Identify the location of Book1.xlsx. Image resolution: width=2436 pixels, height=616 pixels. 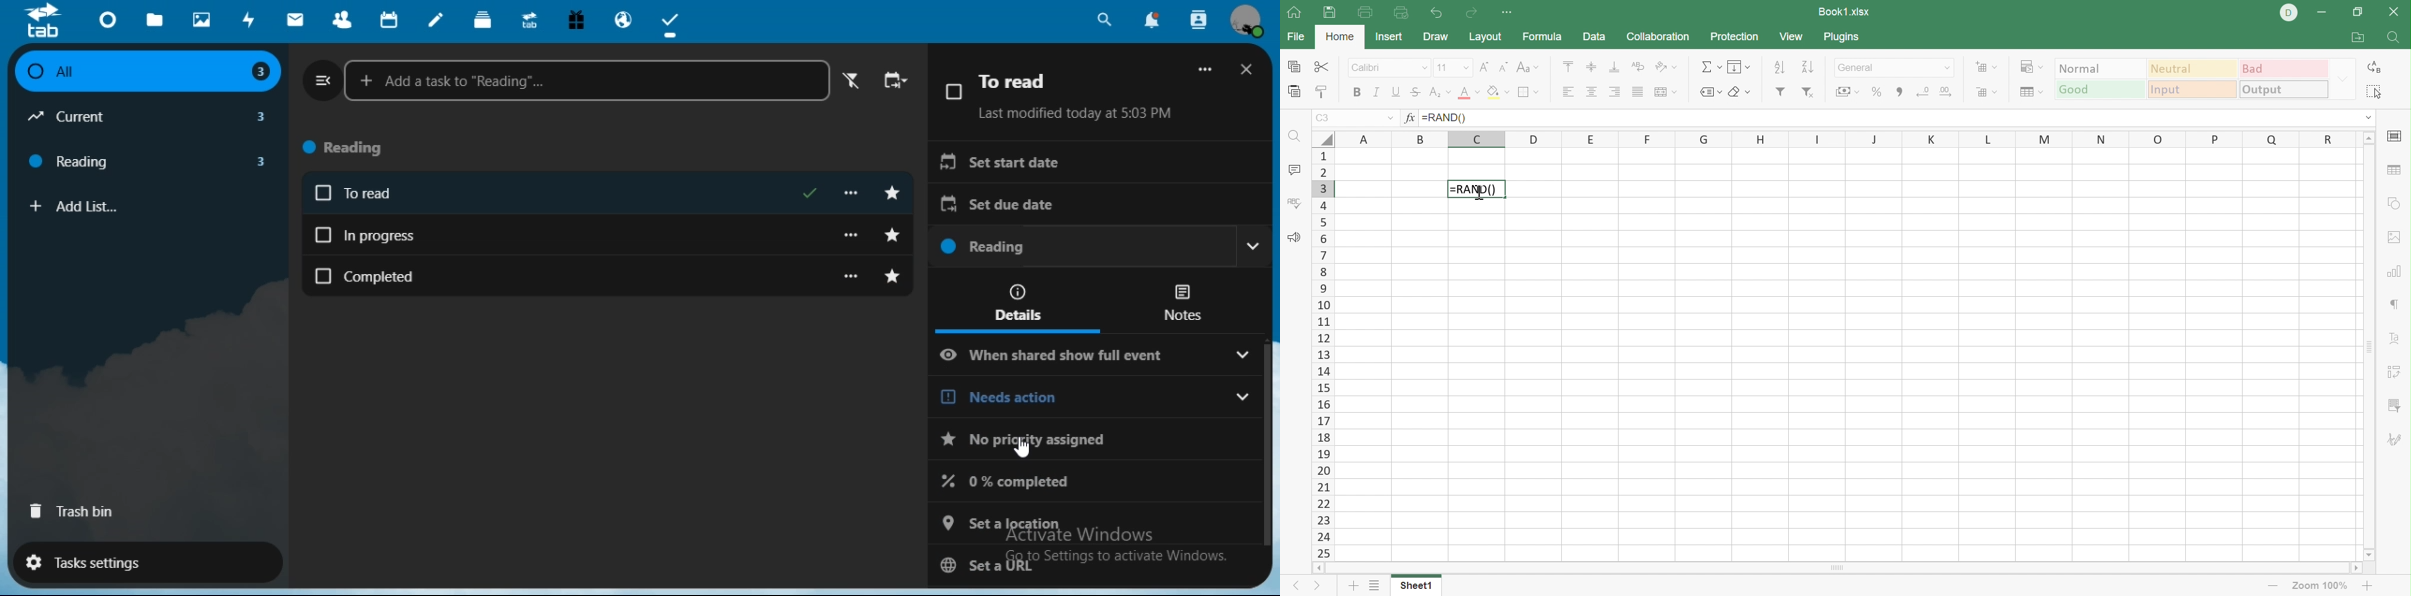
(1845, 12).